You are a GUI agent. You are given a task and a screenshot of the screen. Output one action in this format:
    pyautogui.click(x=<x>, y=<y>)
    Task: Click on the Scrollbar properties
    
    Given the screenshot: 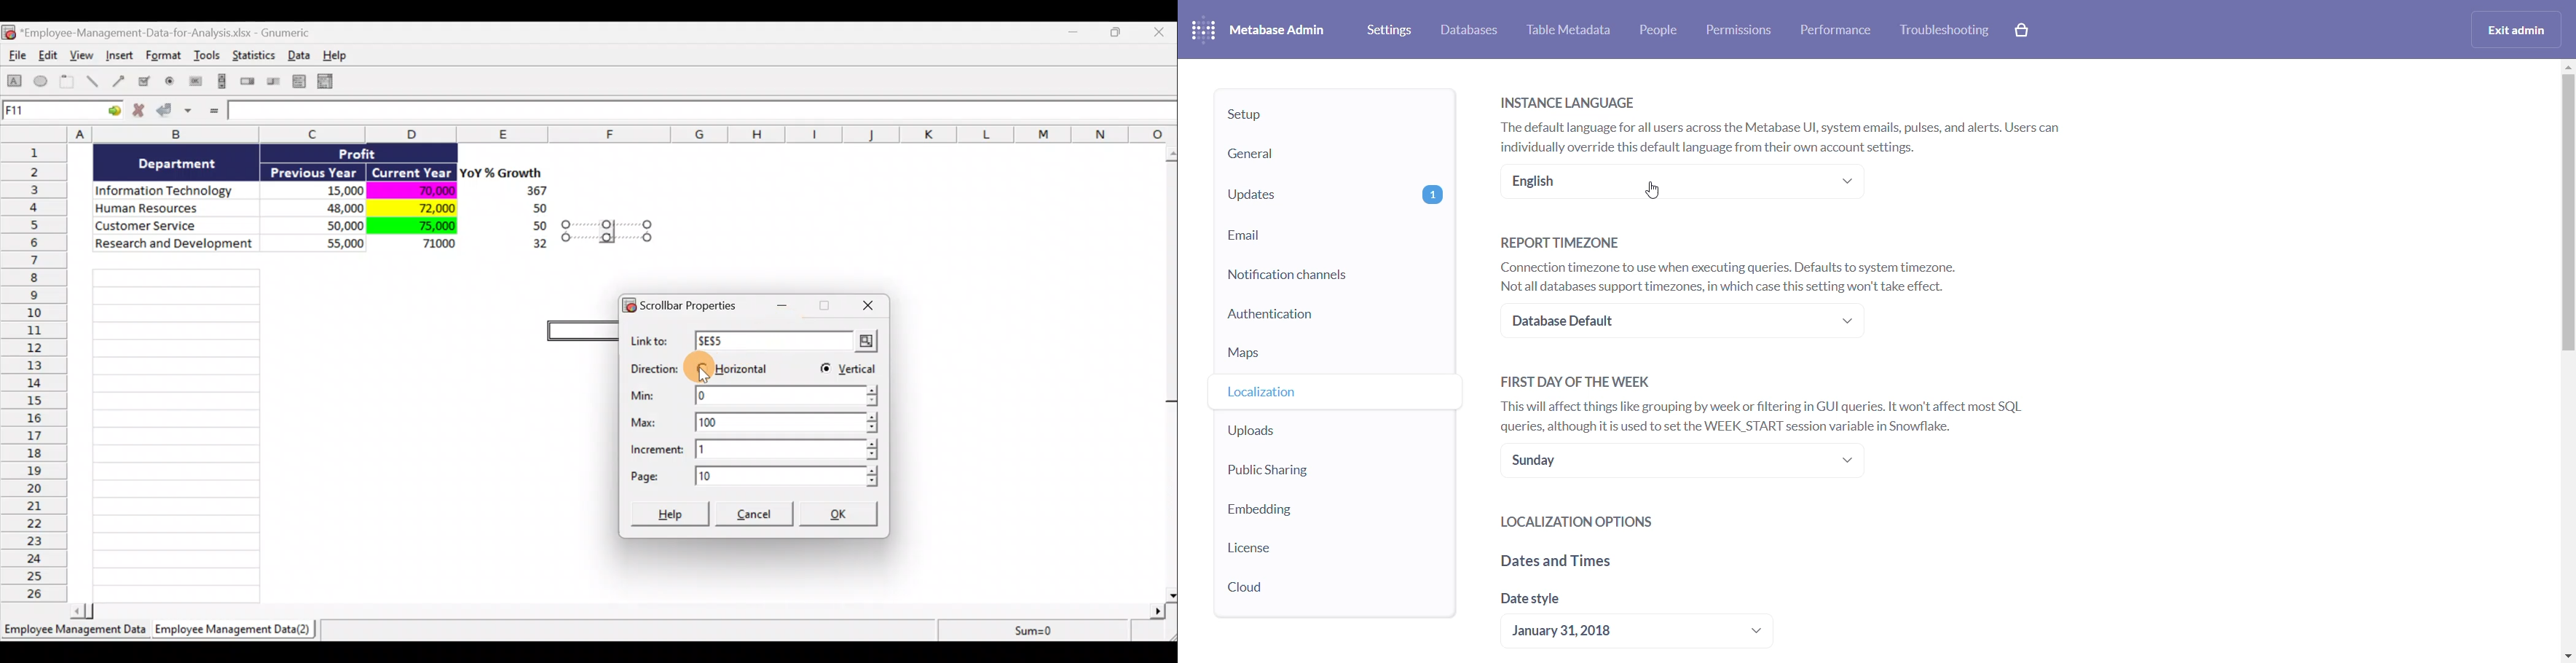 What is the action you would take?
    pyautogui.click(x=686, y=303)
    